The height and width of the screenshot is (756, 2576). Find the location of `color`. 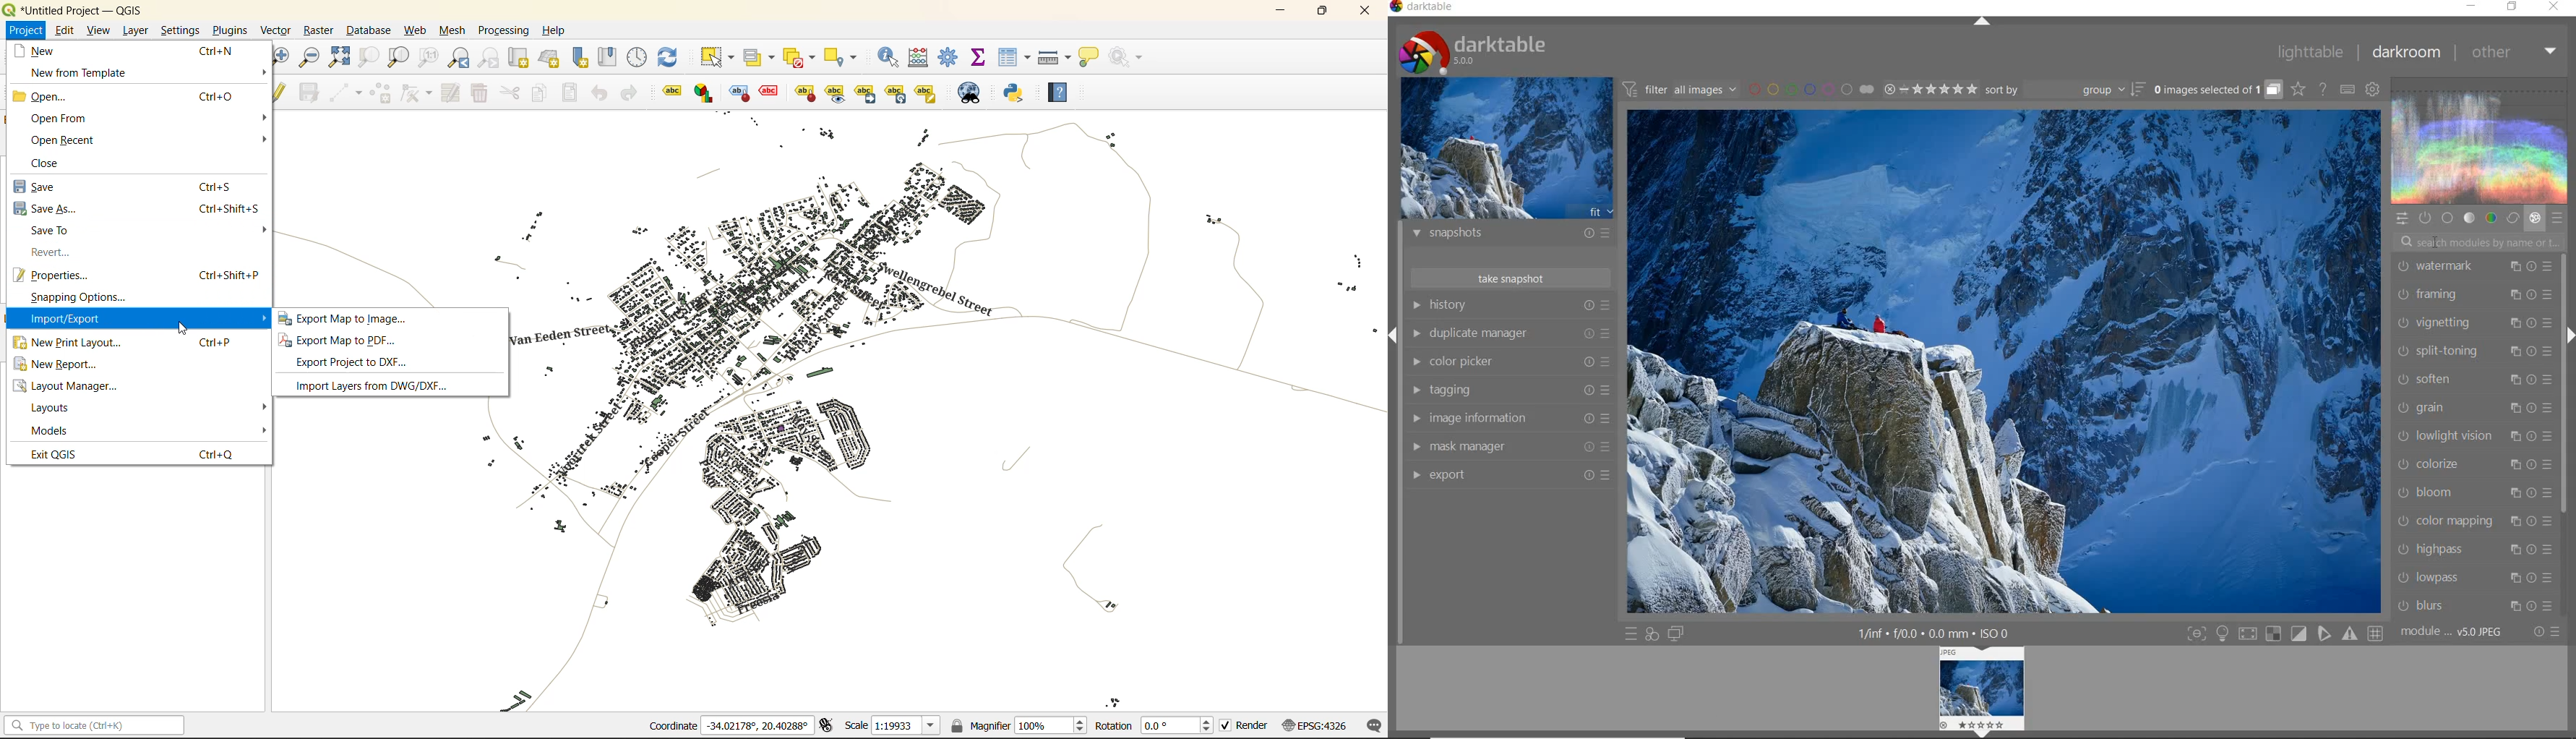

color is located at coordinates (2492, 217).